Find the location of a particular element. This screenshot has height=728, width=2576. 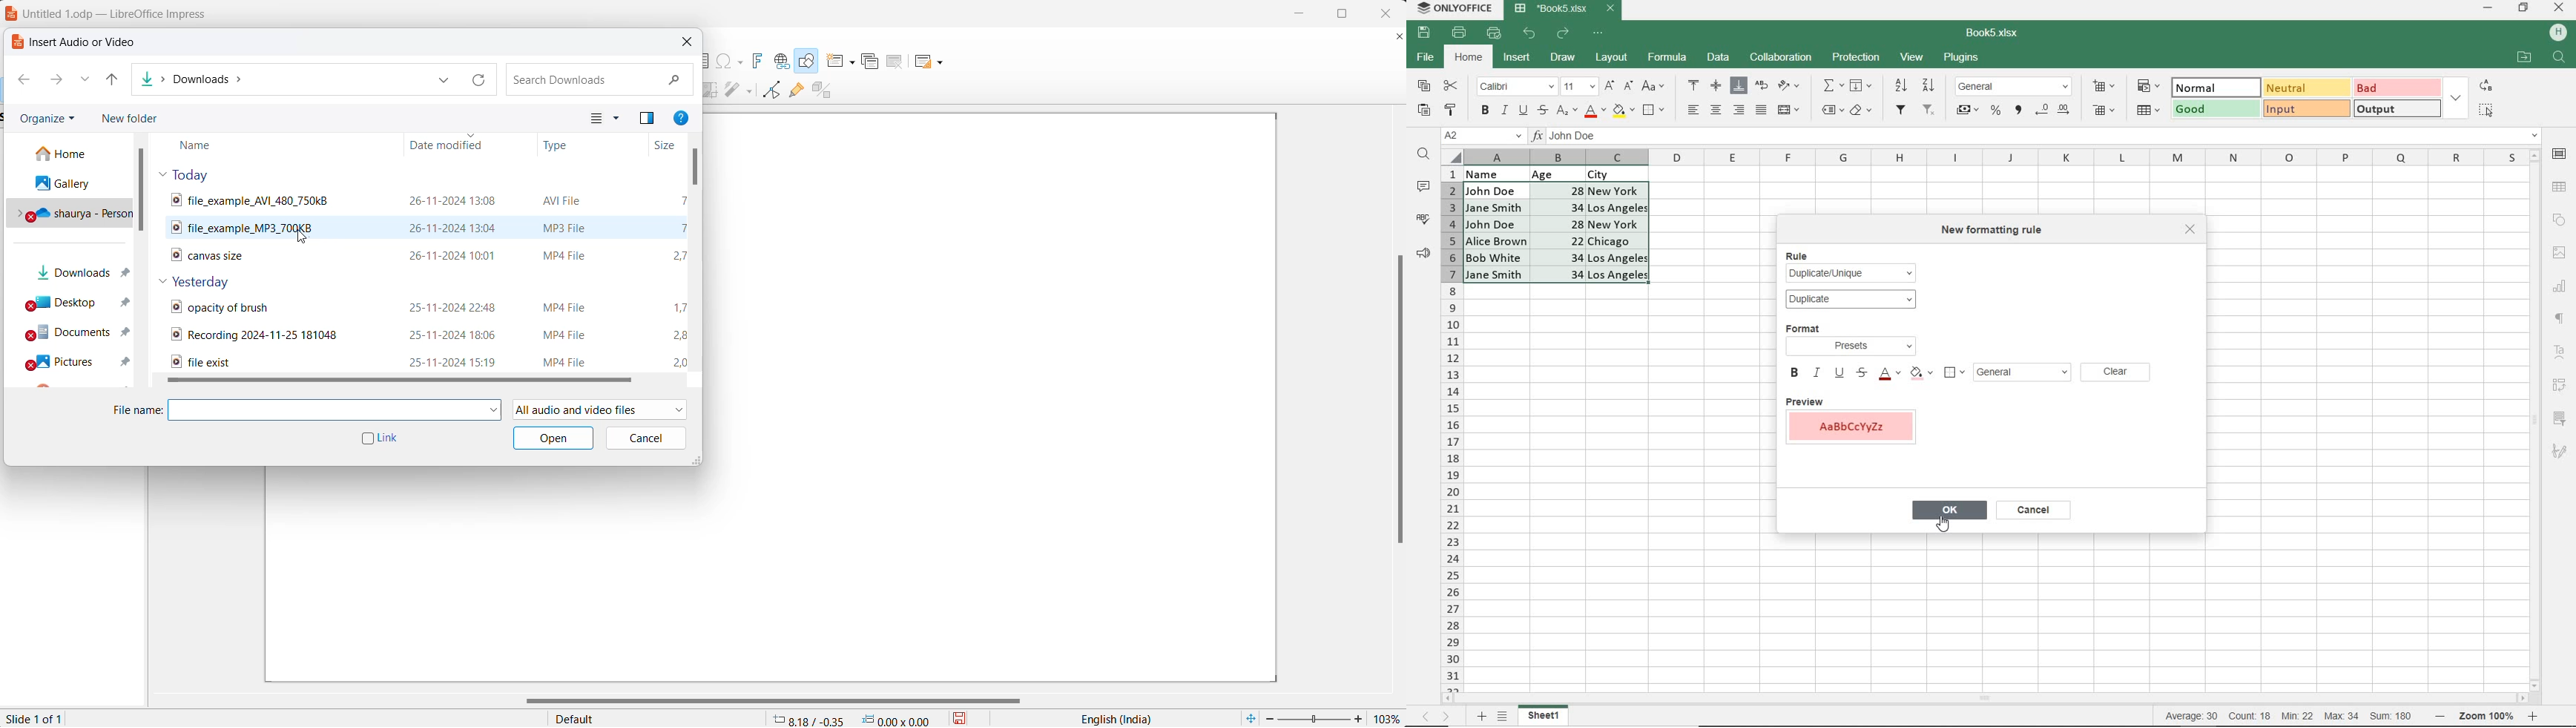

link checkbox is located at coordinates (381, 439).